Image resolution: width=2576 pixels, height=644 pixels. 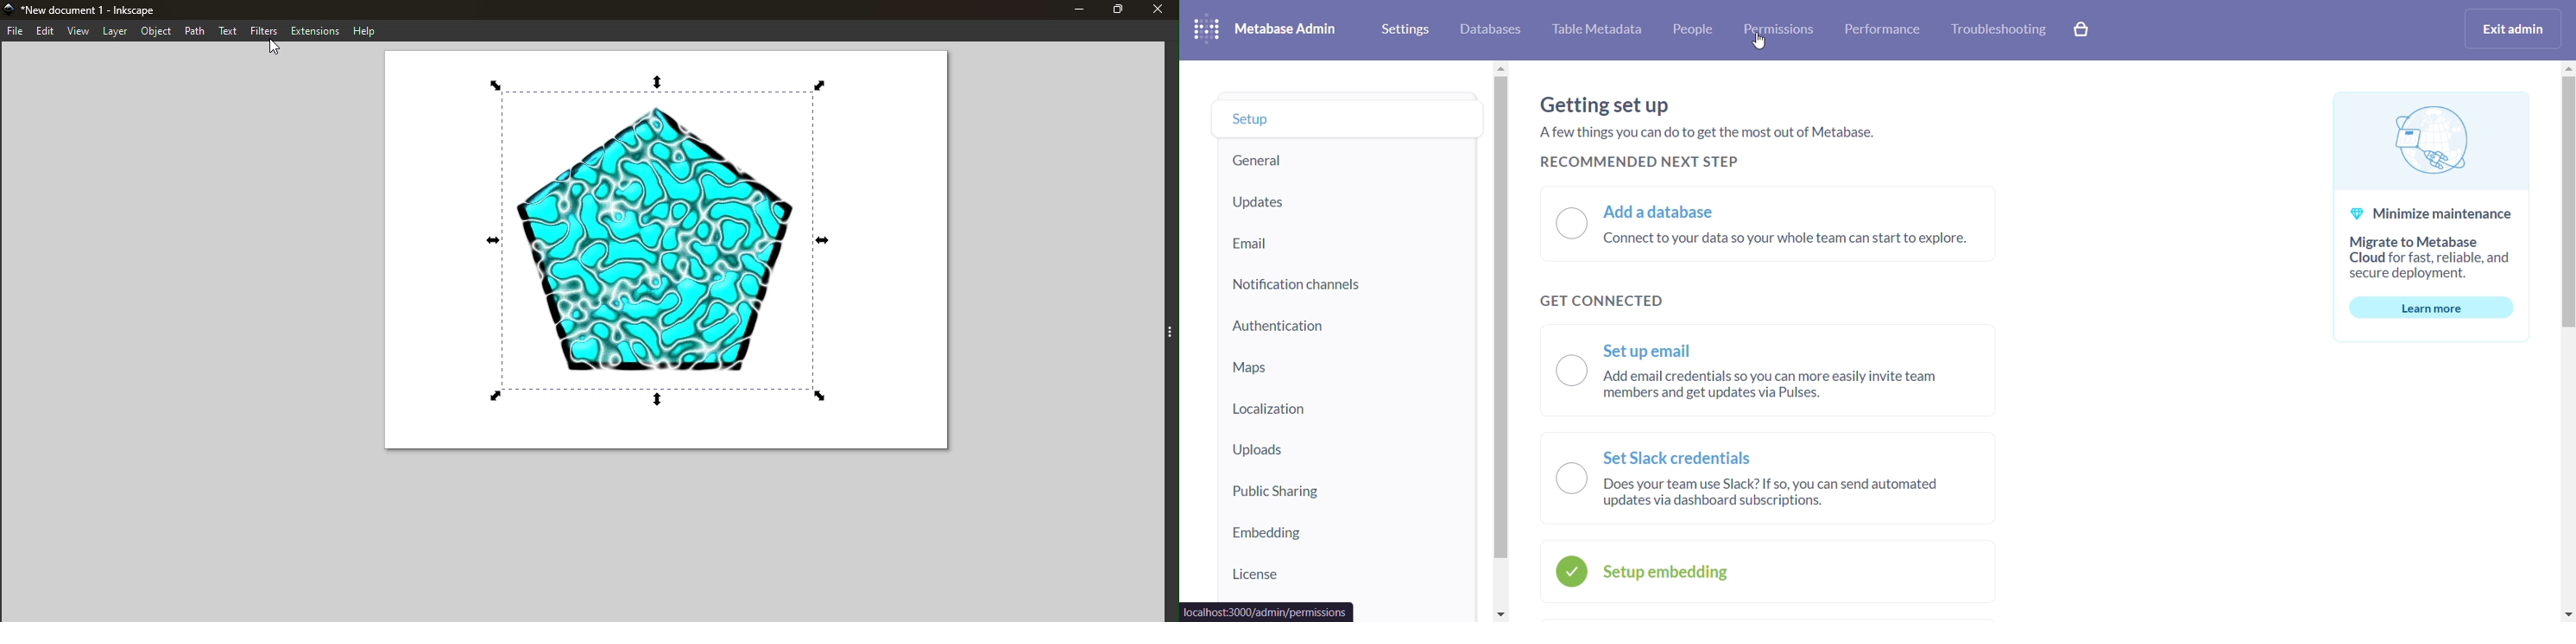 What do you see at coordinates (1344, 243) in the screenshot?
I see `email` at bounding box center [1344, 243].